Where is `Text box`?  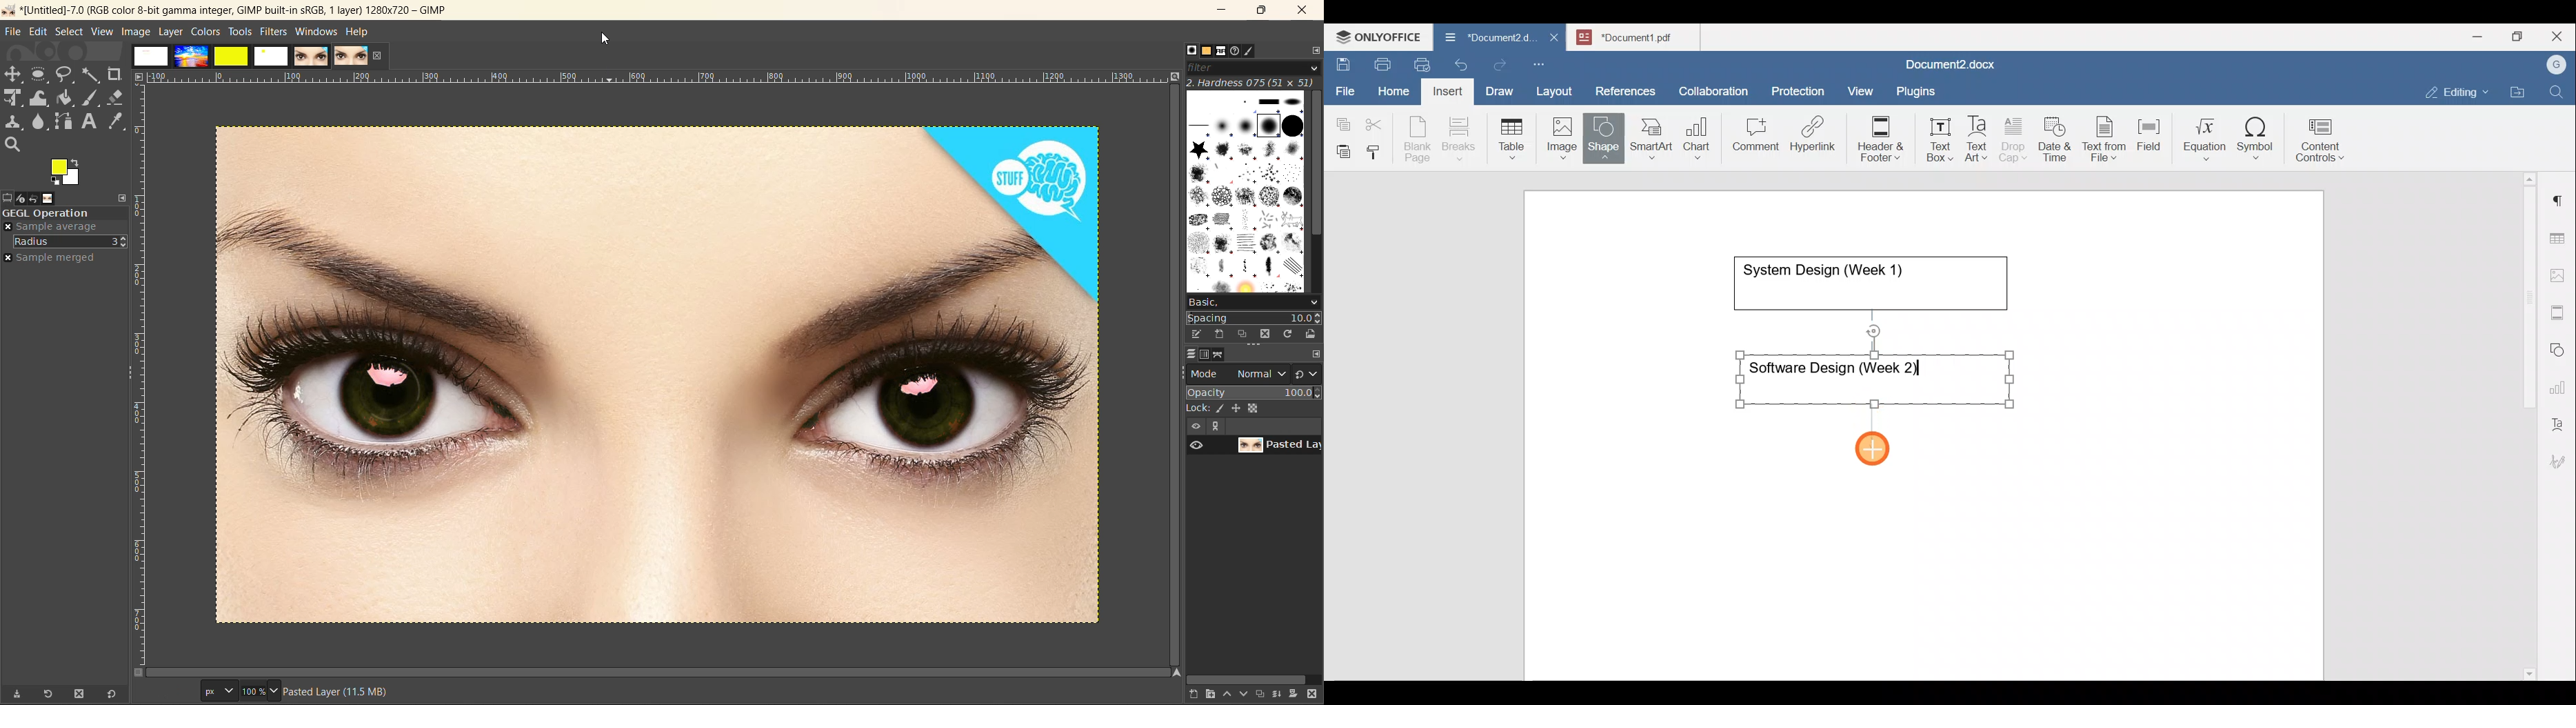
Text box is located at coordinates (1931, 140).